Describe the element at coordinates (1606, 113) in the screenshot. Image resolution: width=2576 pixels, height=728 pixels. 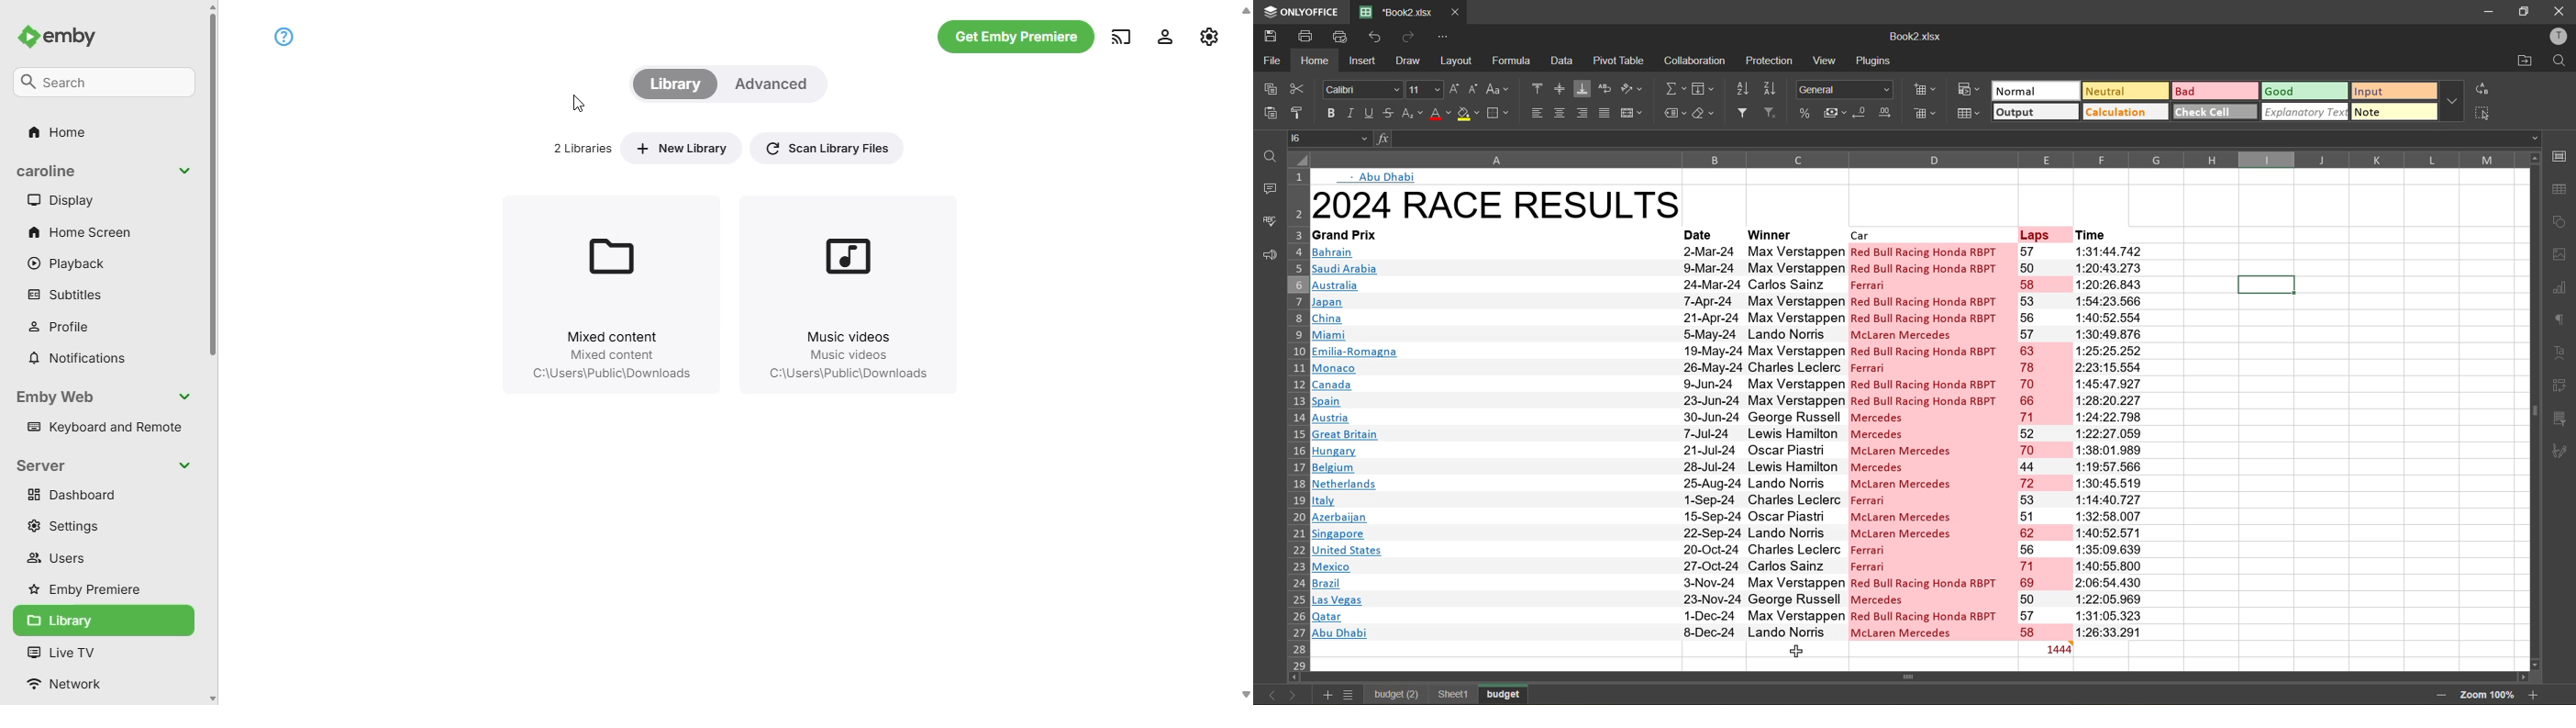
I see `justified` at that location.